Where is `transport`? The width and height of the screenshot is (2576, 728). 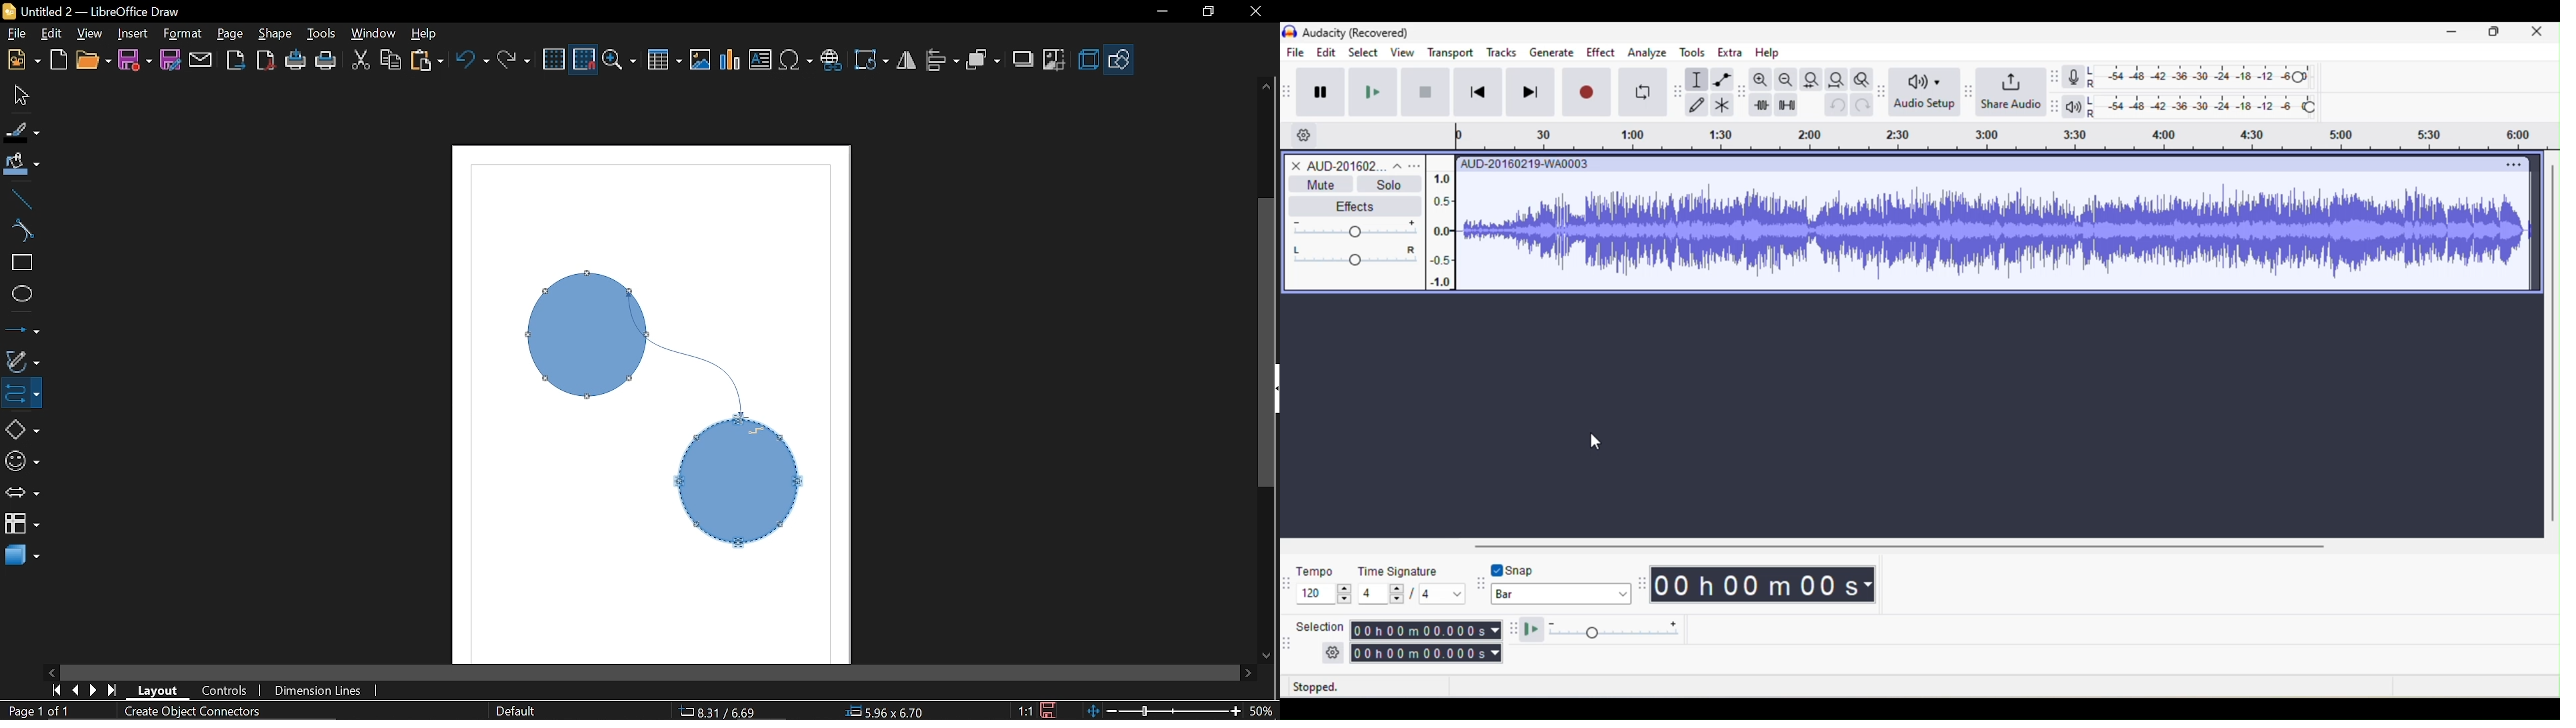
transport is located at coordinates (1450, 53).